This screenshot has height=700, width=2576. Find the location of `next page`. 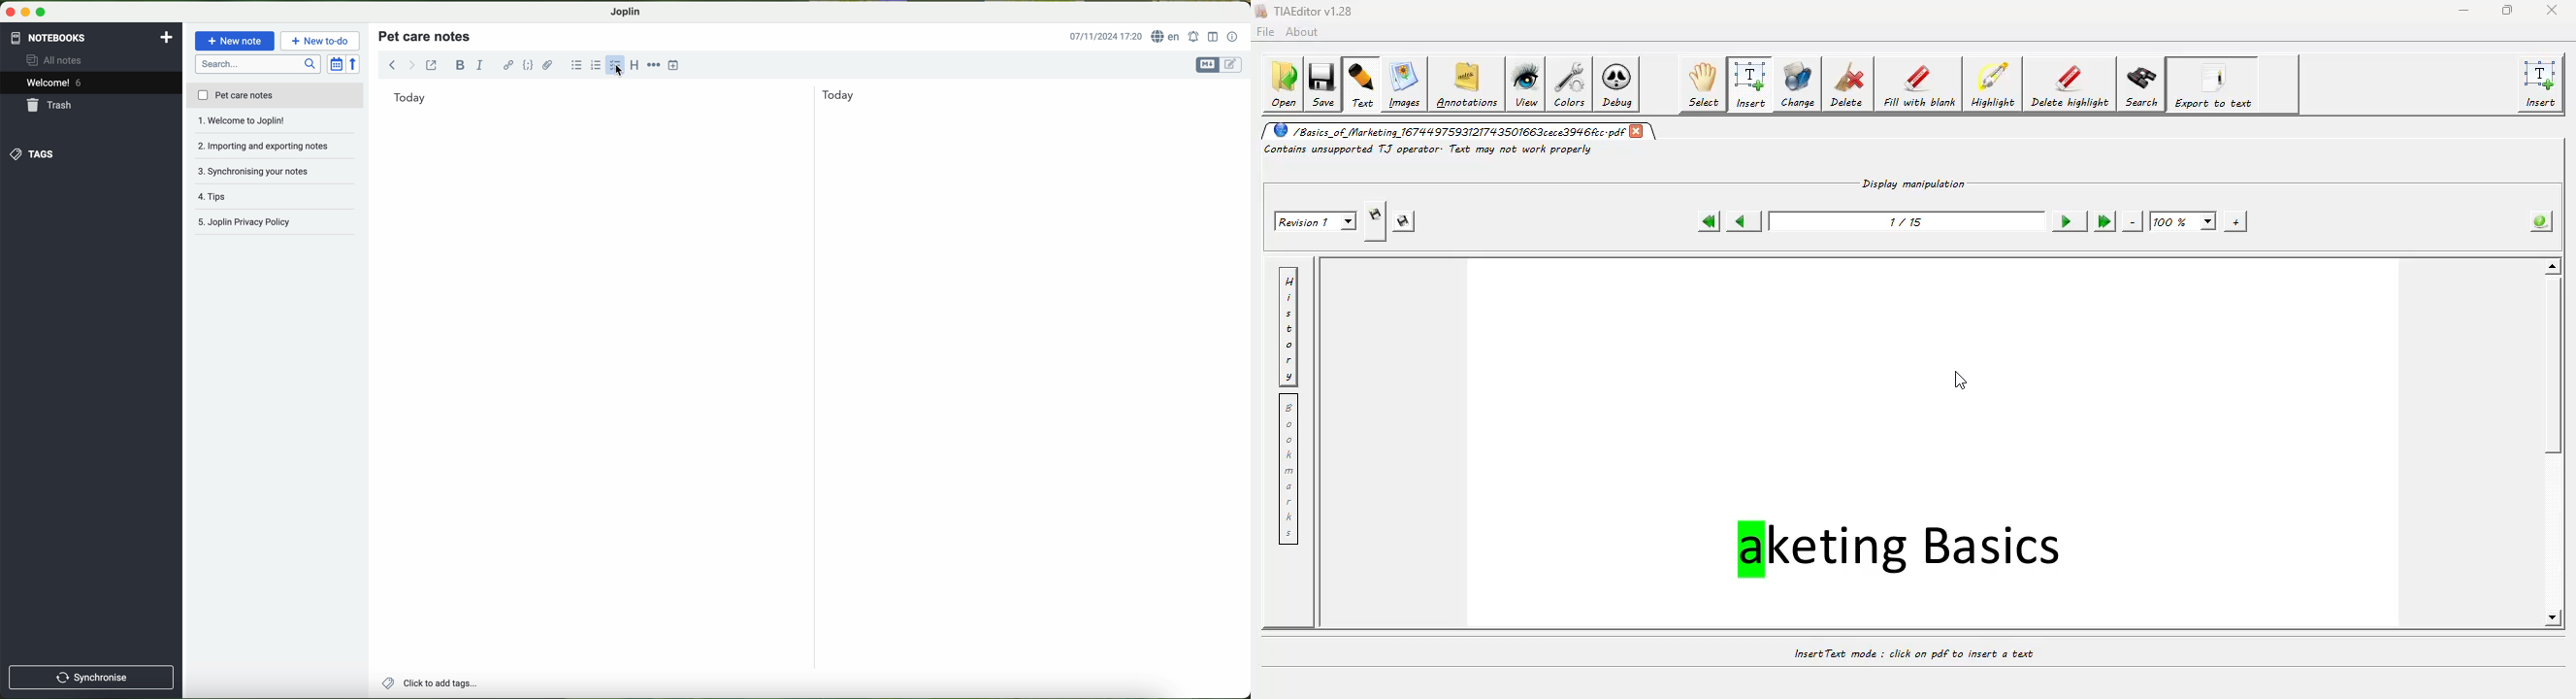

next page is located at coordinates (2064, 220).